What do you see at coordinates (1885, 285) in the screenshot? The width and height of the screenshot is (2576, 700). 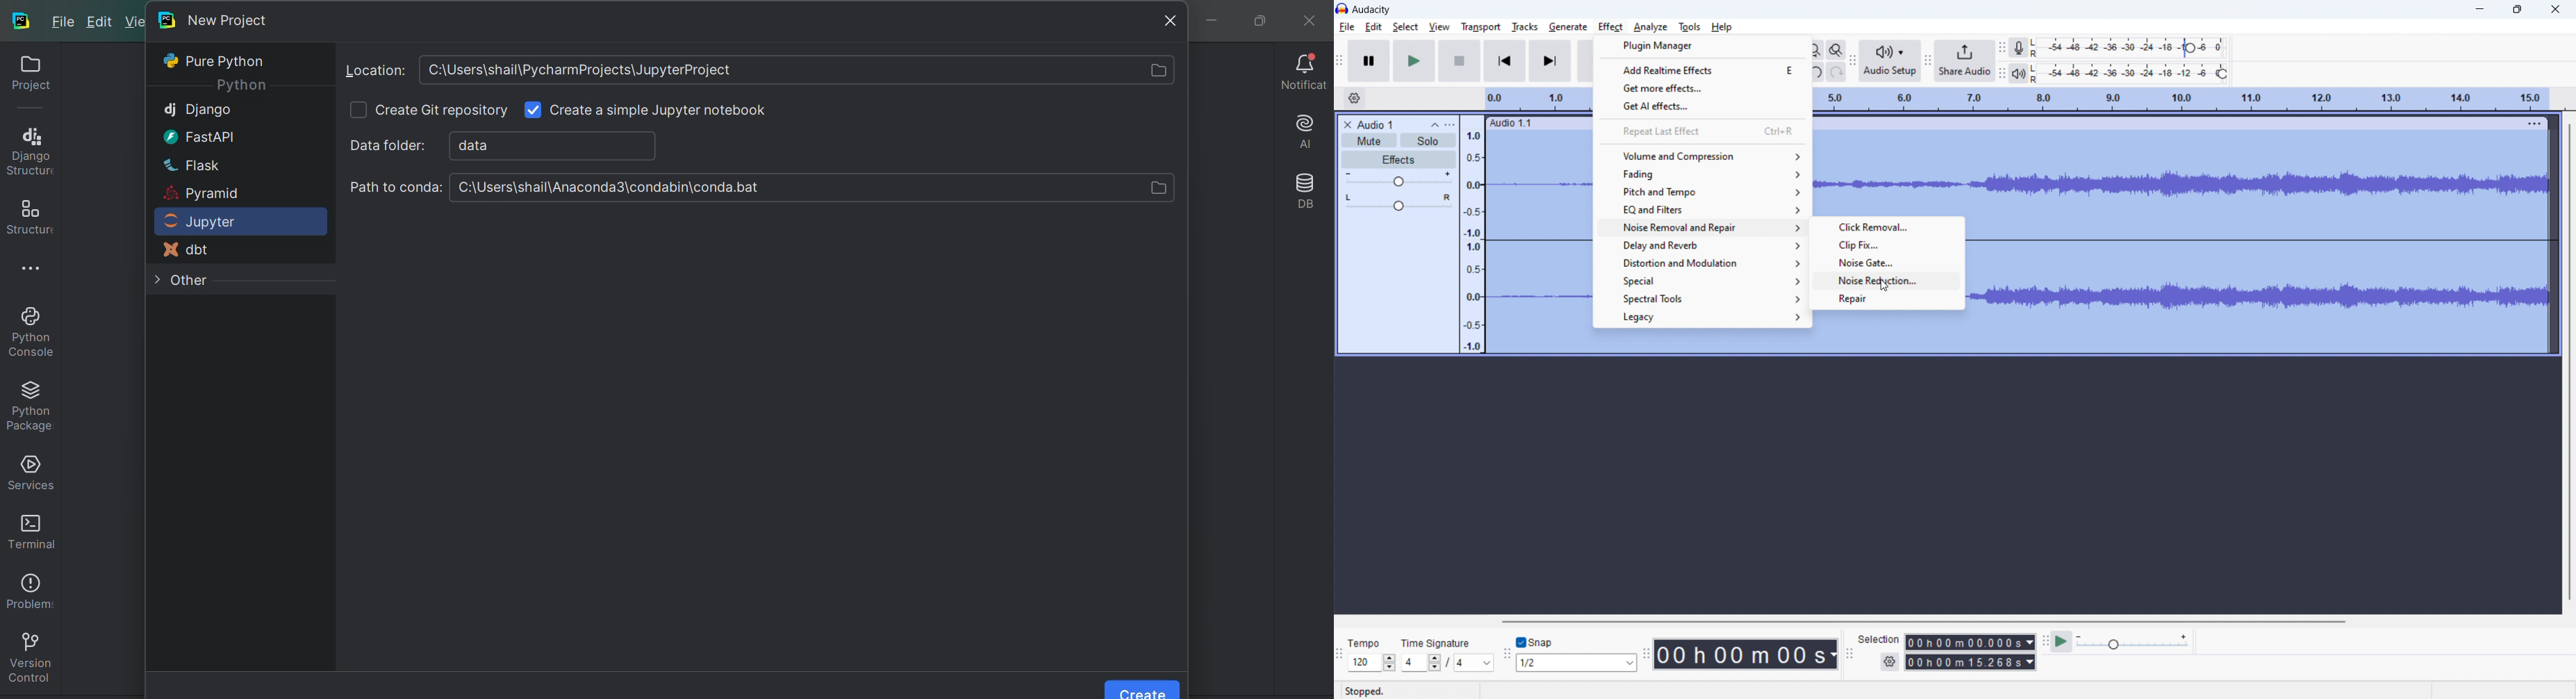 I see `cursor on Noise Reduction` at bounding box center [1885, 285].